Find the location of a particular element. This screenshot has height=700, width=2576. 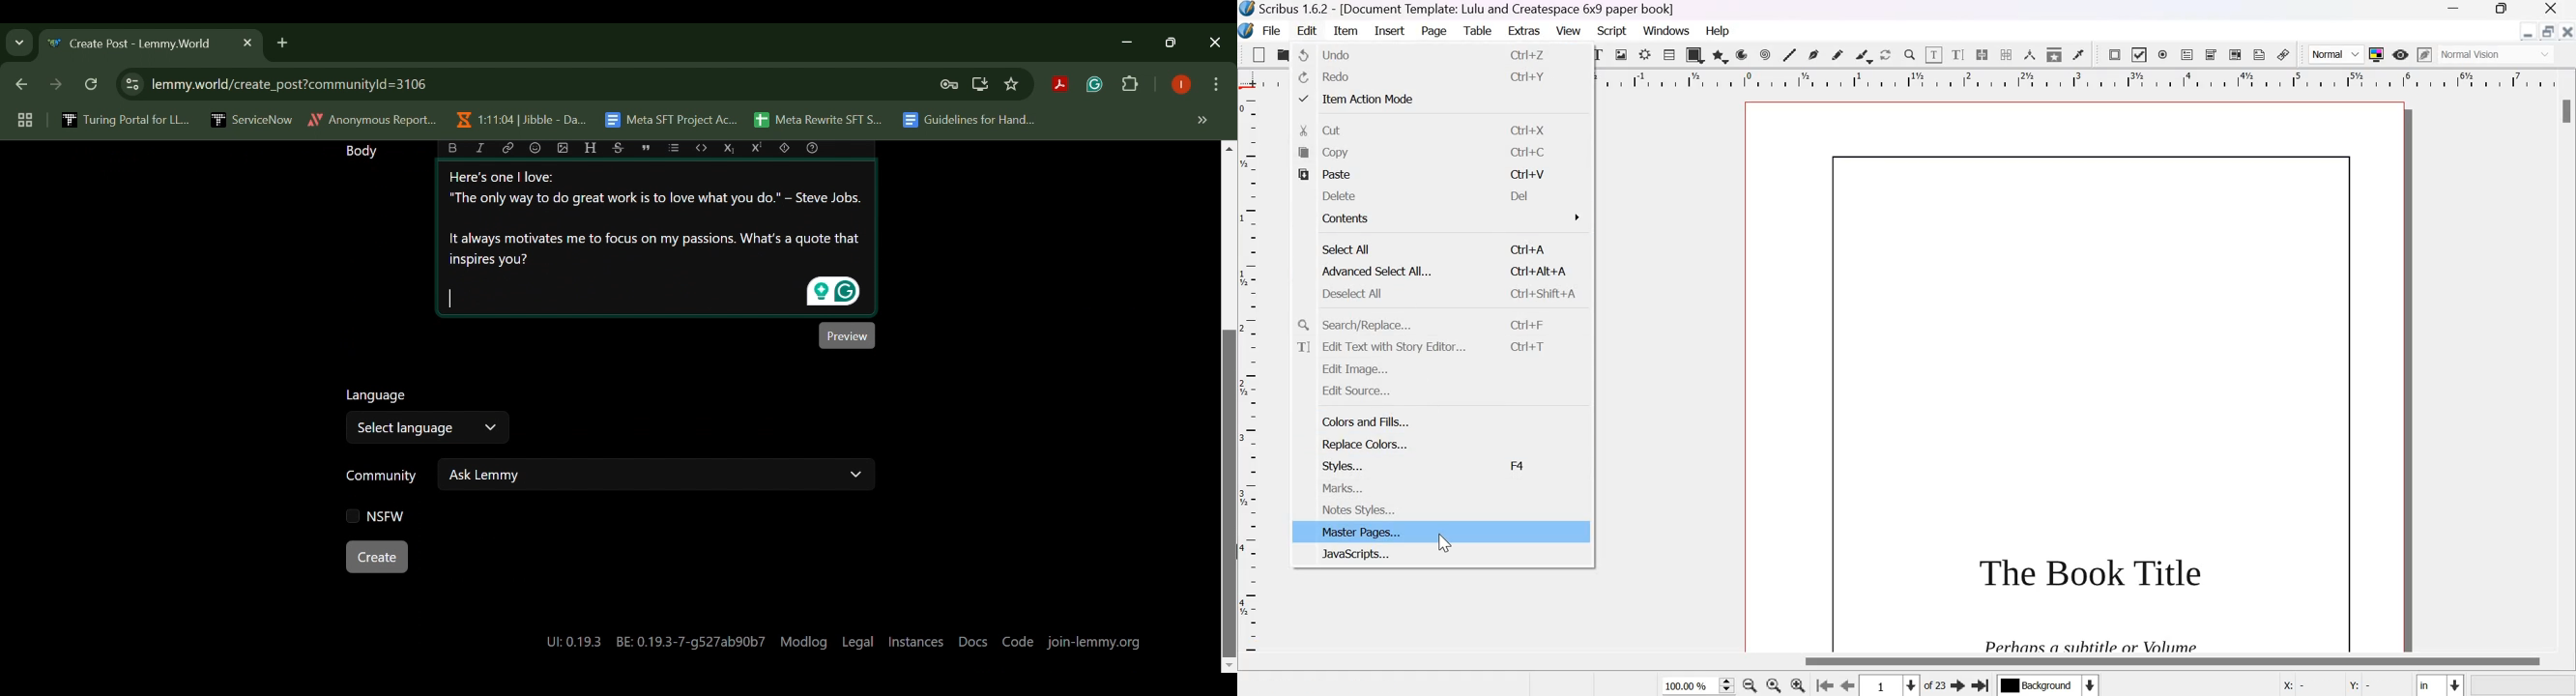

Close is located at coordinates (2551, 8).